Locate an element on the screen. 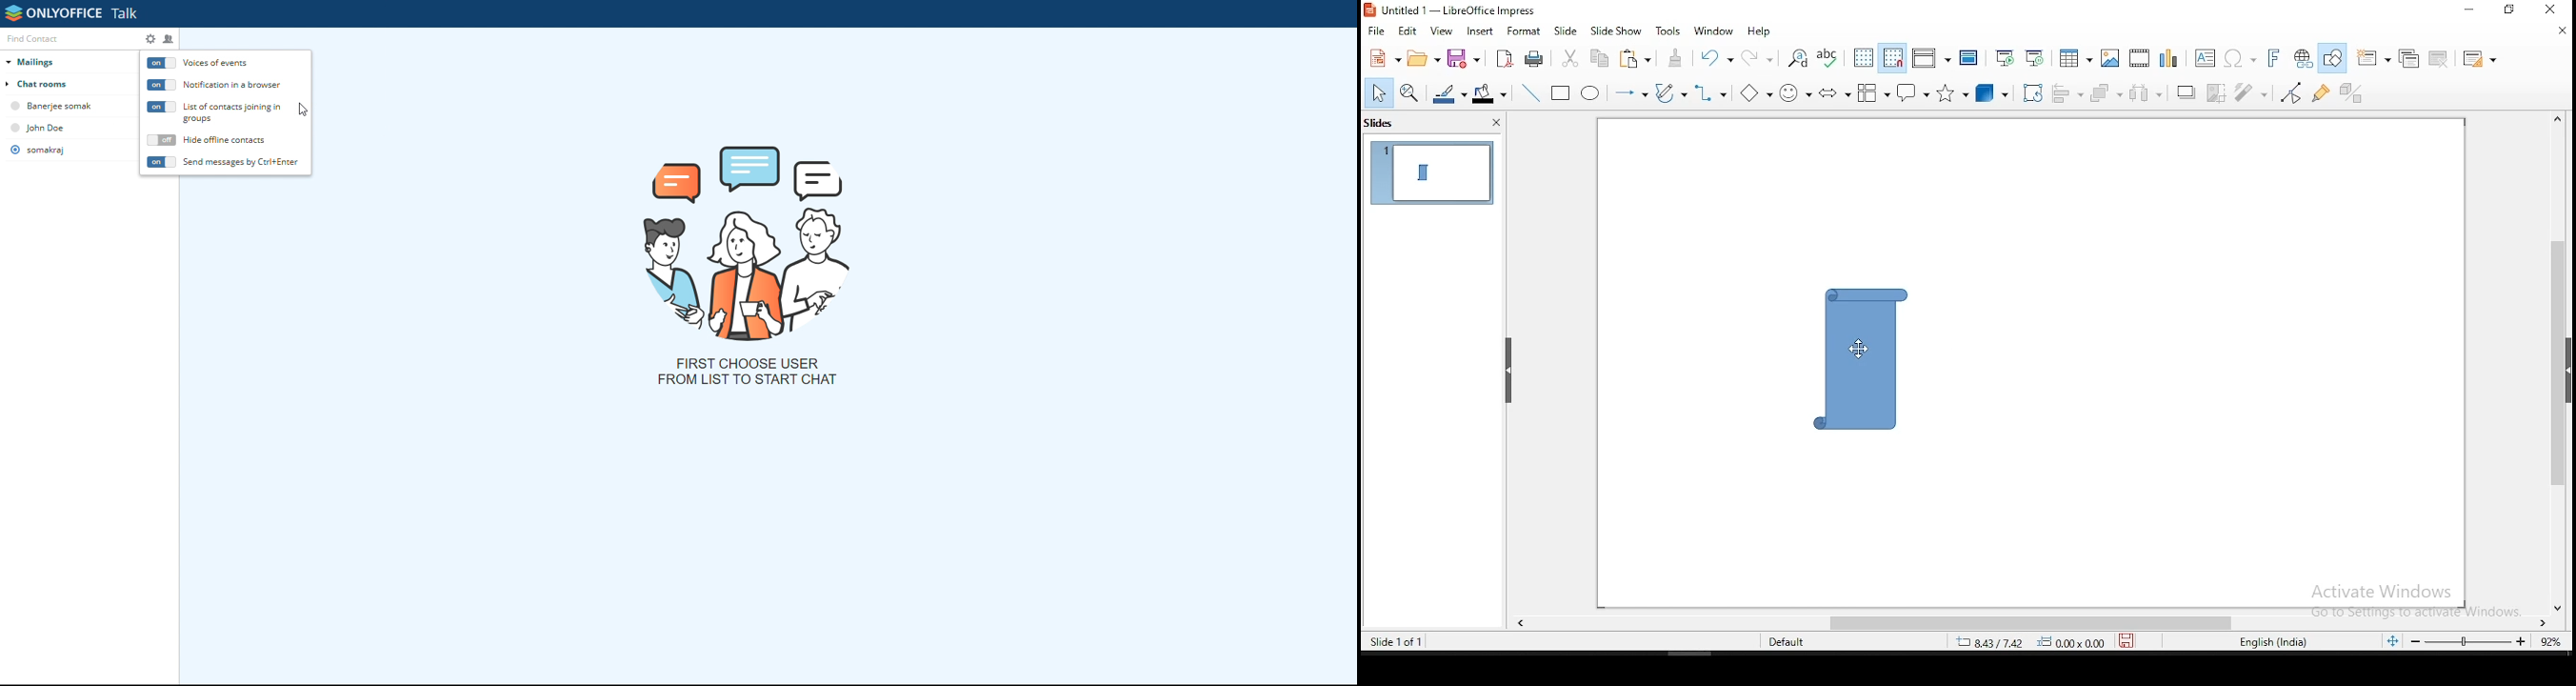 The image size is (2576, 700). mouse pointer is located at coordinates (1860, 348).